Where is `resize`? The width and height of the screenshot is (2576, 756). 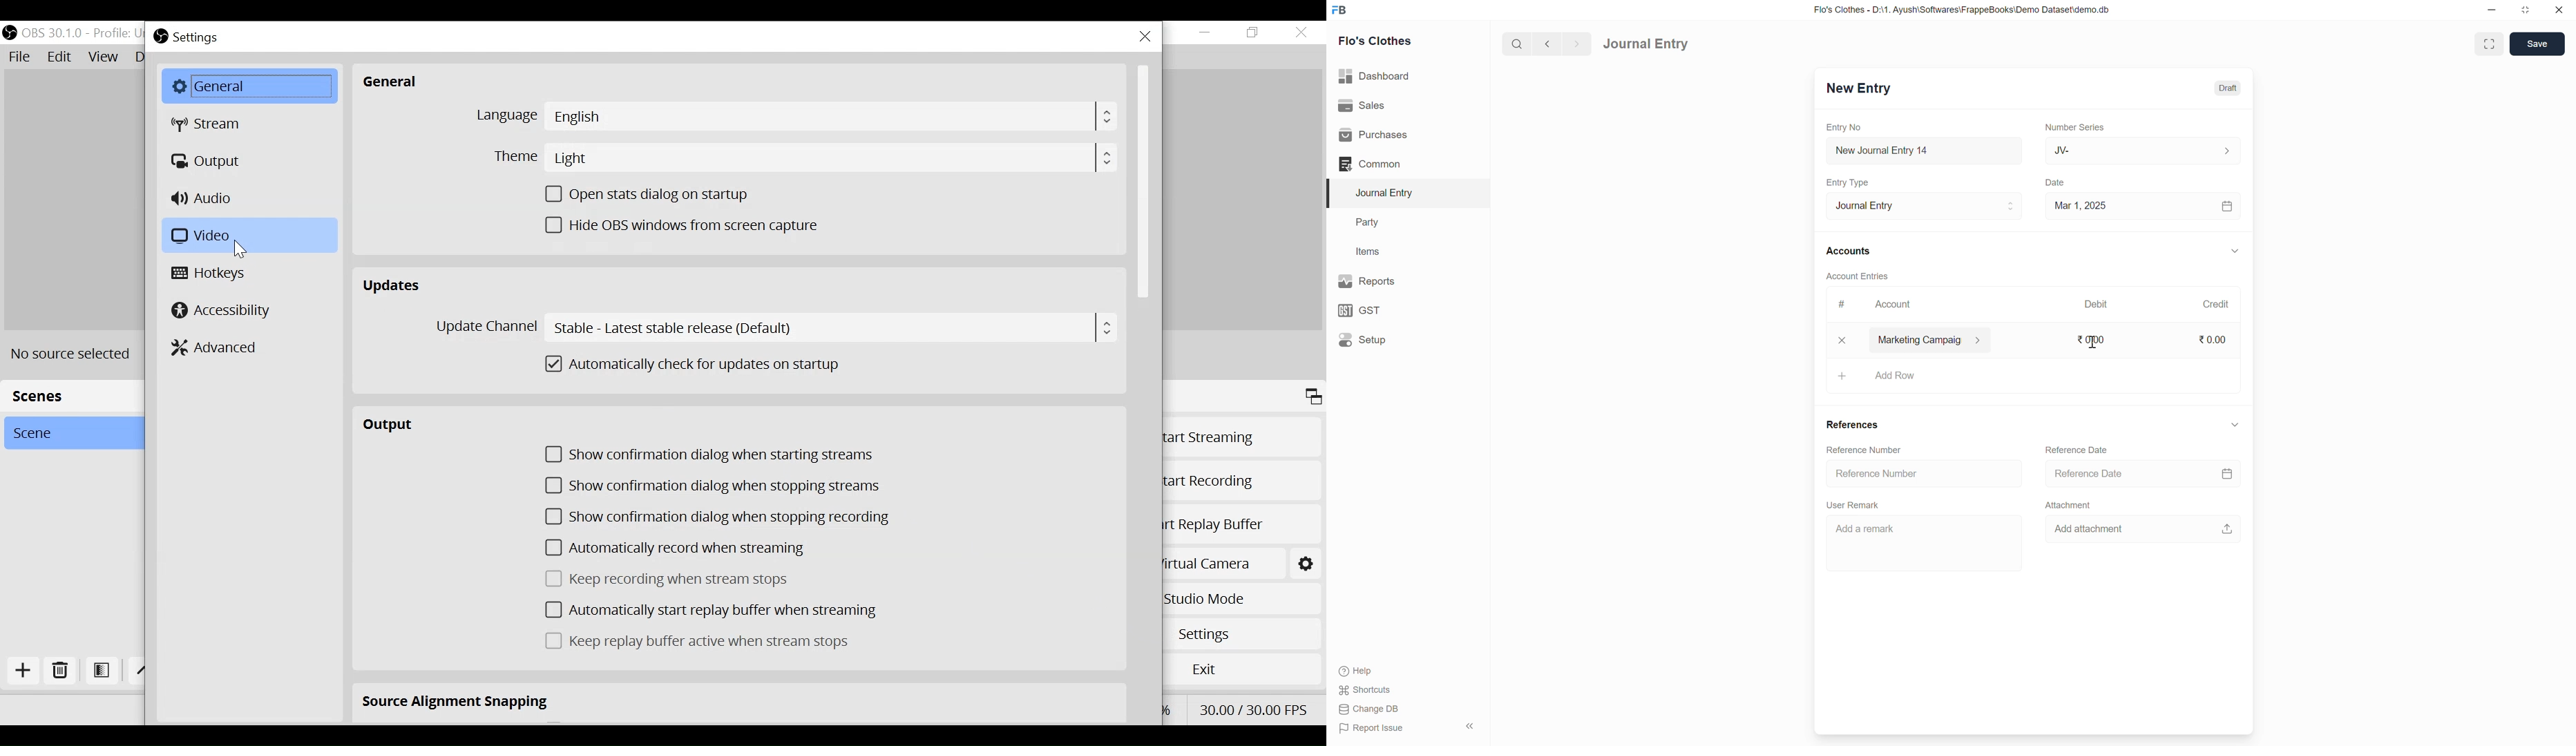 resize is located at coordinates (2524, 10).